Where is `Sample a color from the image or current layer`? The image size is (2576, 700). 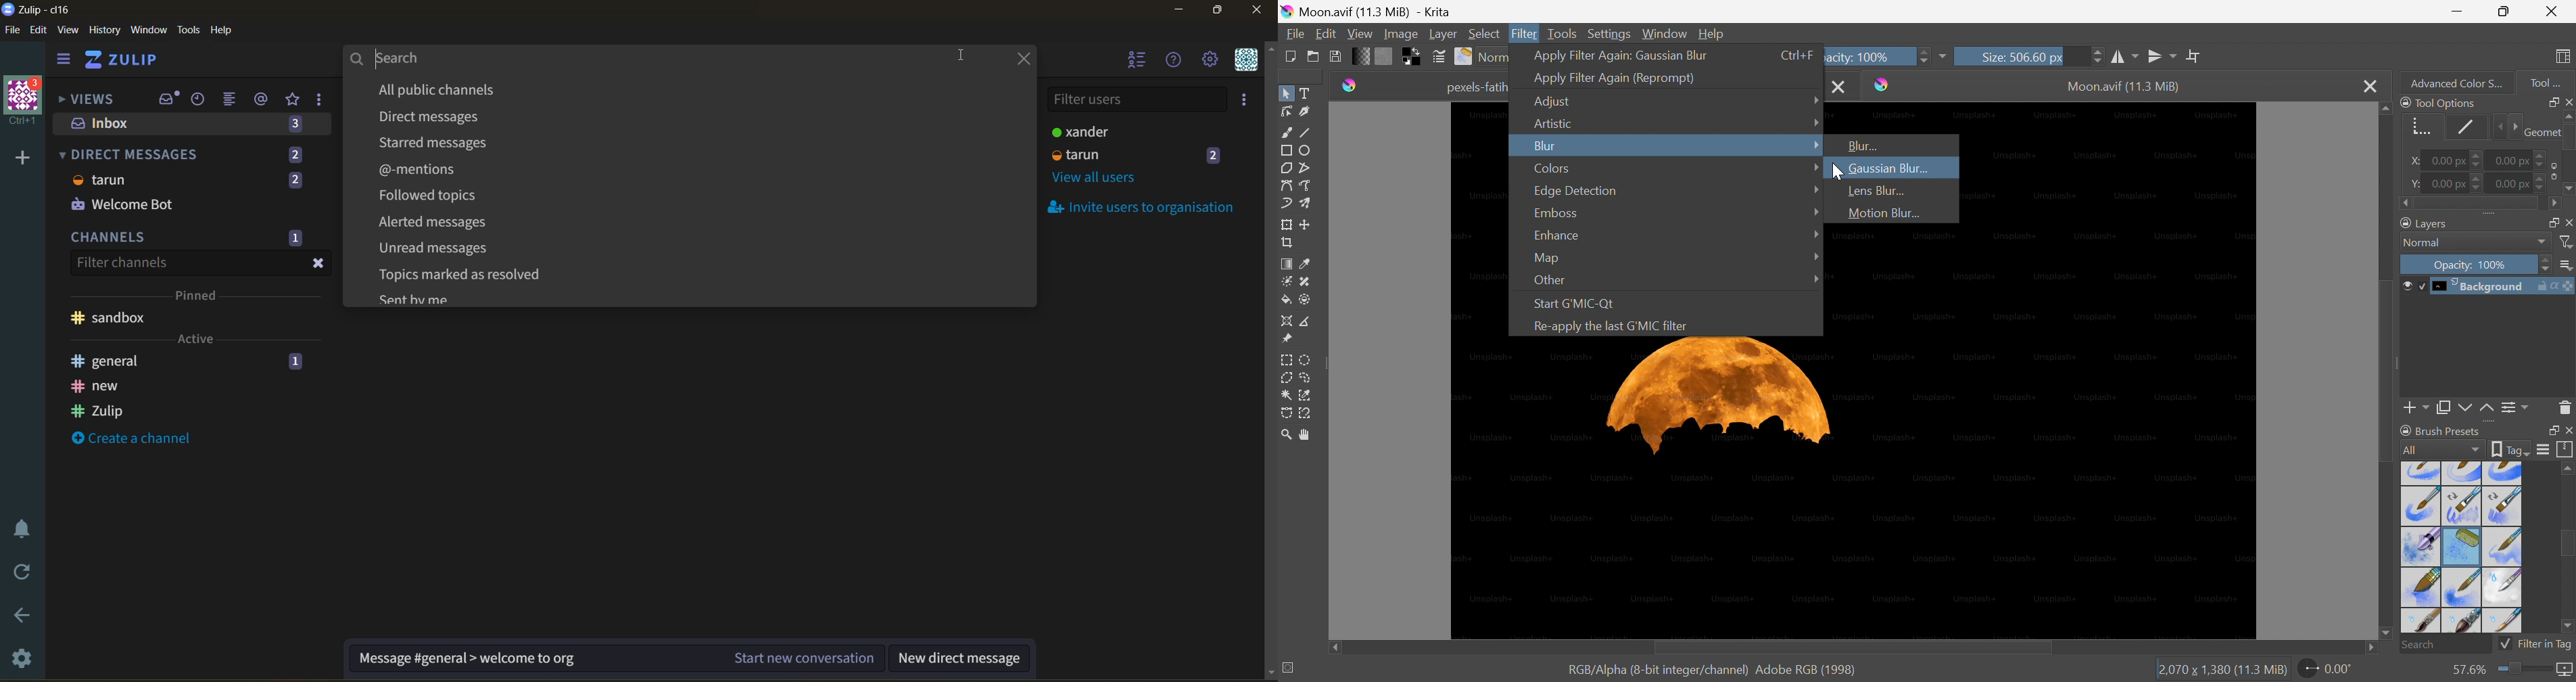
Sample a color from the image or current layer is located at coordinates (1304, 261).